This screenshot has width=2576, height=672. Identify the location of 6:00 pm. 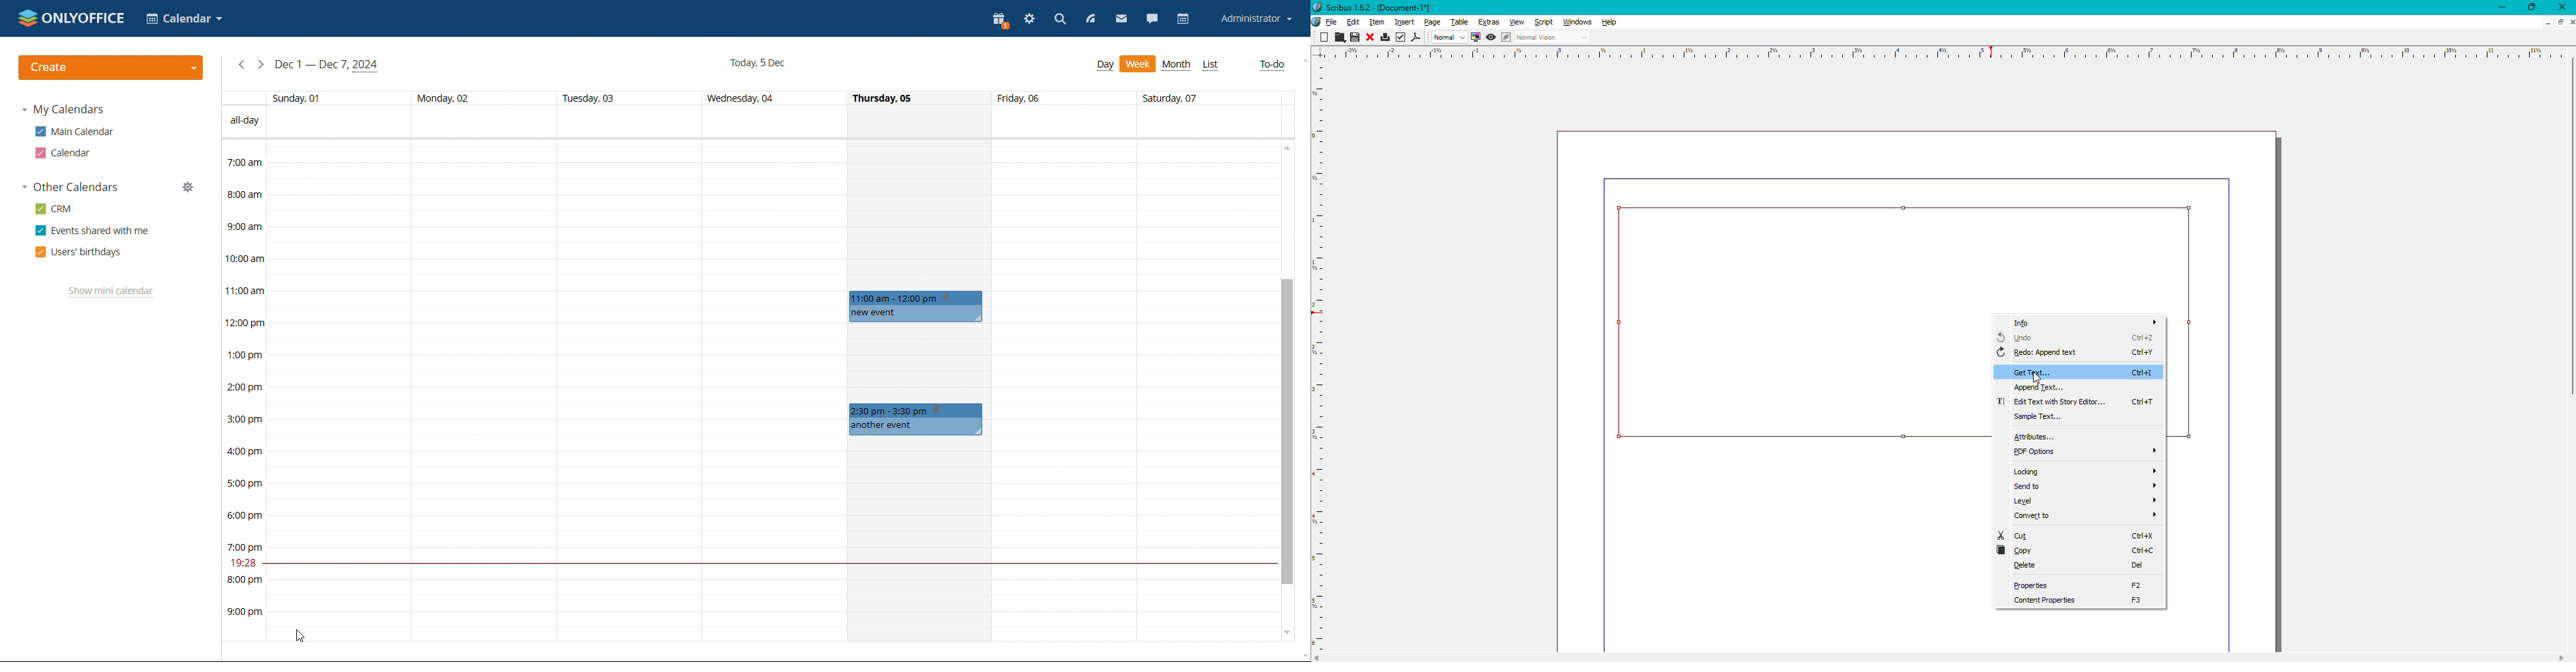
(244, 516).